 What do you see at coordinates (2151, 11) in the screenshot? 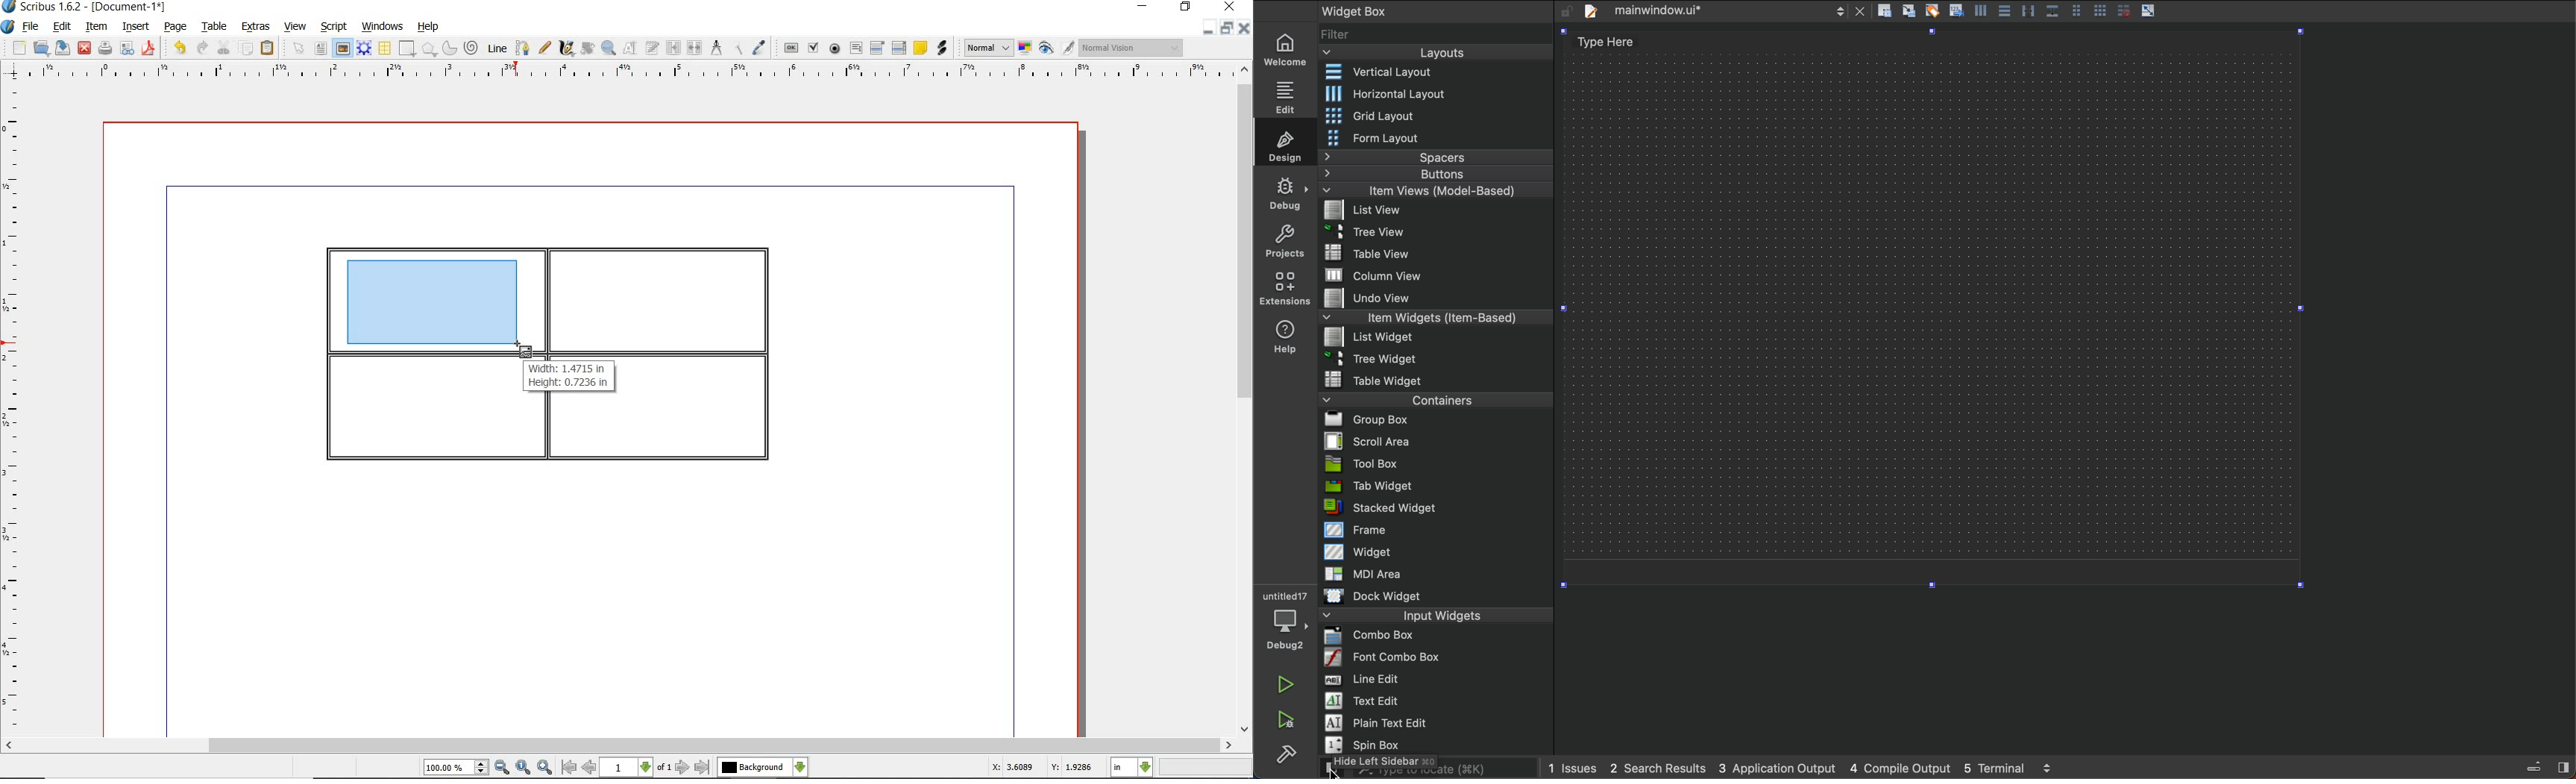
I see `` at bounding box center [2151, 11].